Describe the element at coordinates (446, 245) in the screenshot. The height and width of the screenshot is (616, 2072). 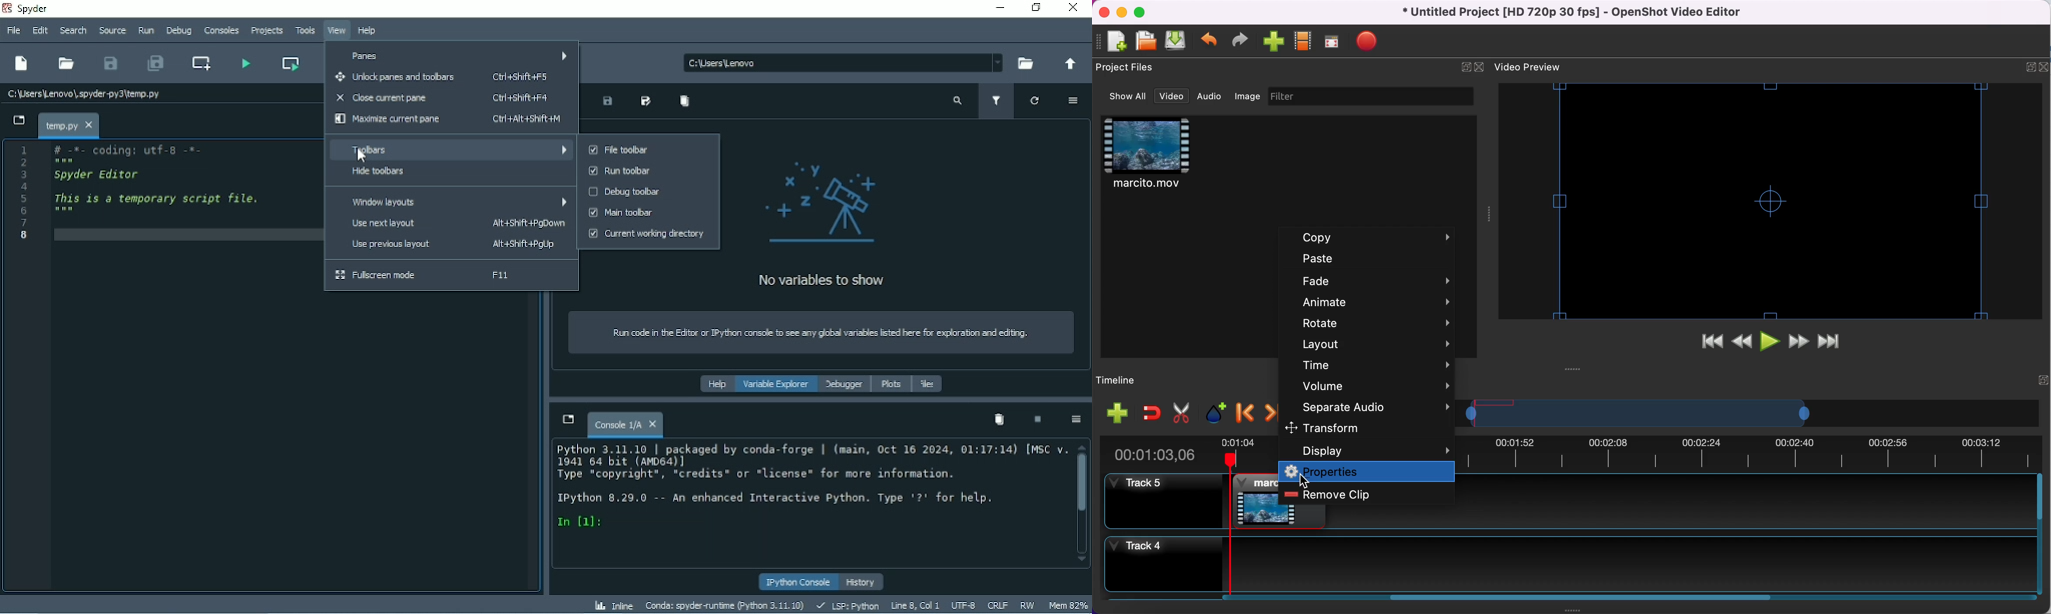
I see `Use previous layout` at that location.